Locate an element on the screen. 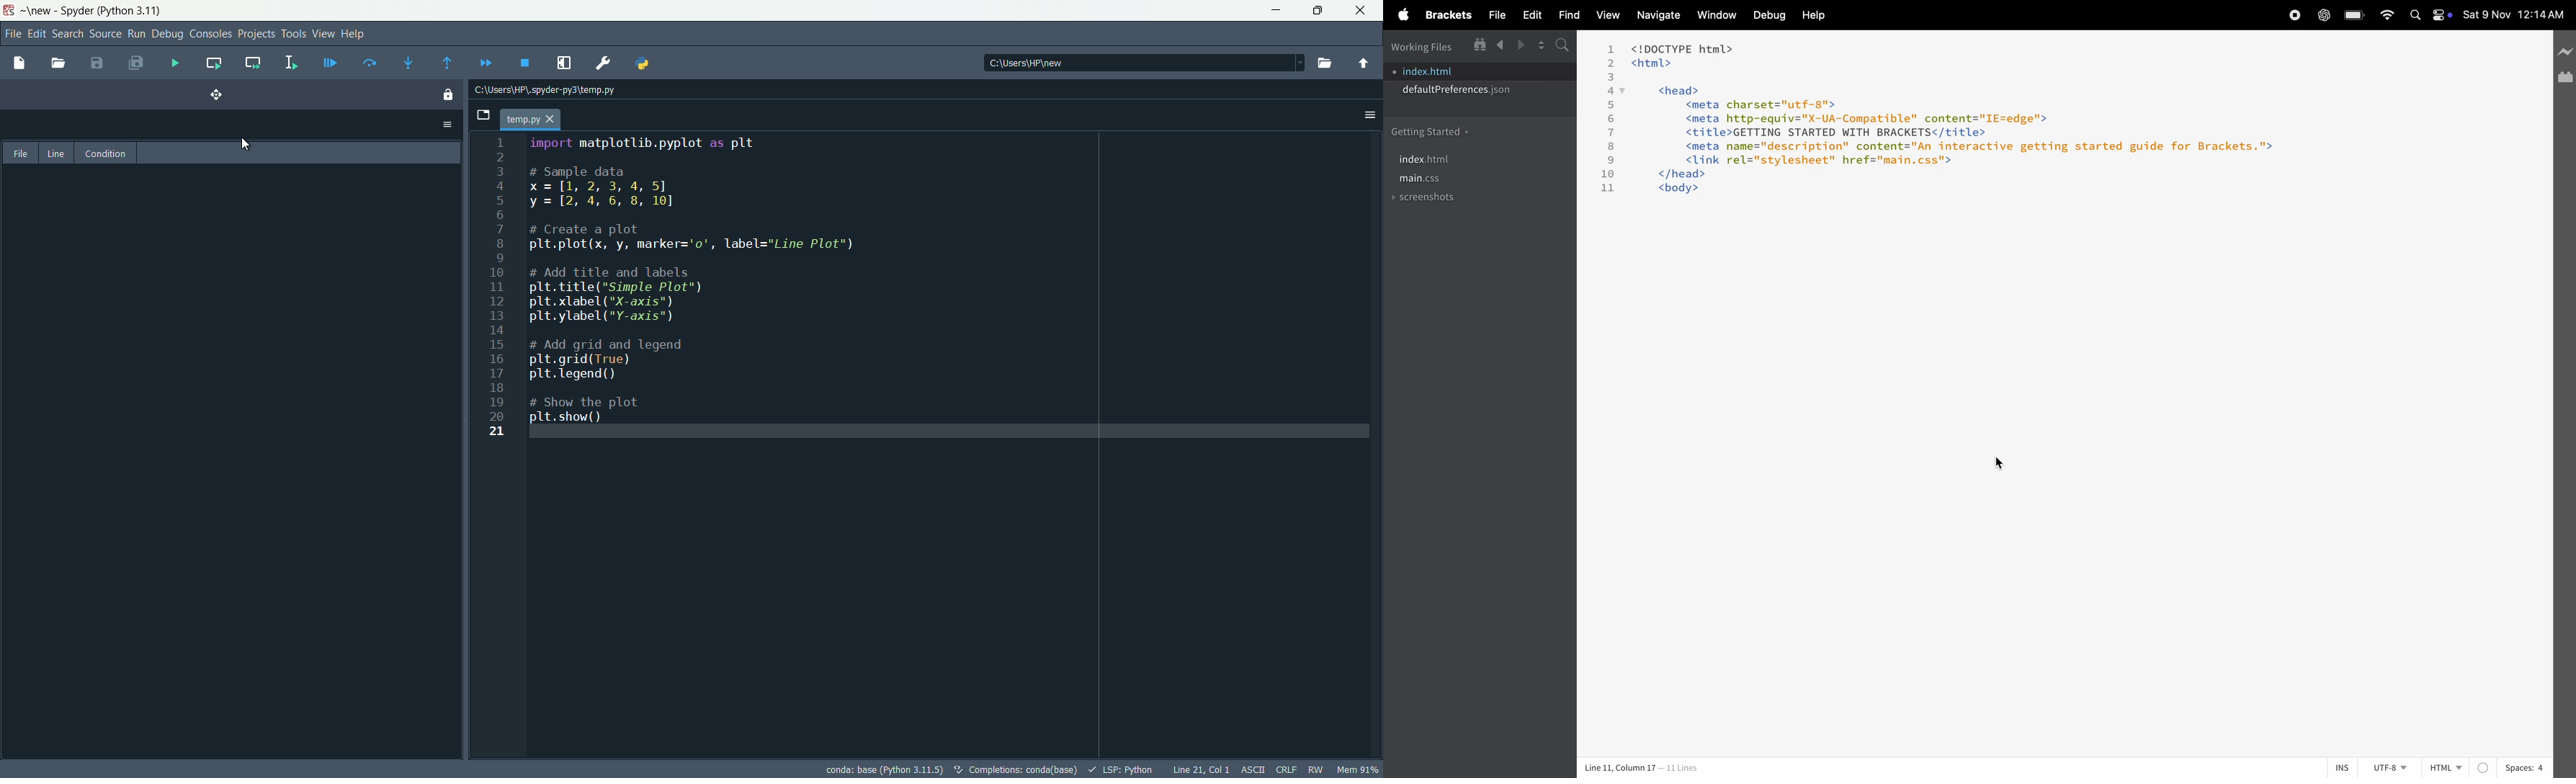 This screenshot has height=784, width=2576. <!DOCTYPE html>
<html>
<head>
<meta charset="utf-8">
<meta http-equiv="X-UA-Compatible" content="IE=edge">
<title>GETTING STARTED WITH BRACKETS</title>
<meta name="description" content="An interactive getting started guide for Brackets.">
<link rel="stylesheet" href="main.css">
</head>
<body> is located at coordinates (1955, 127).